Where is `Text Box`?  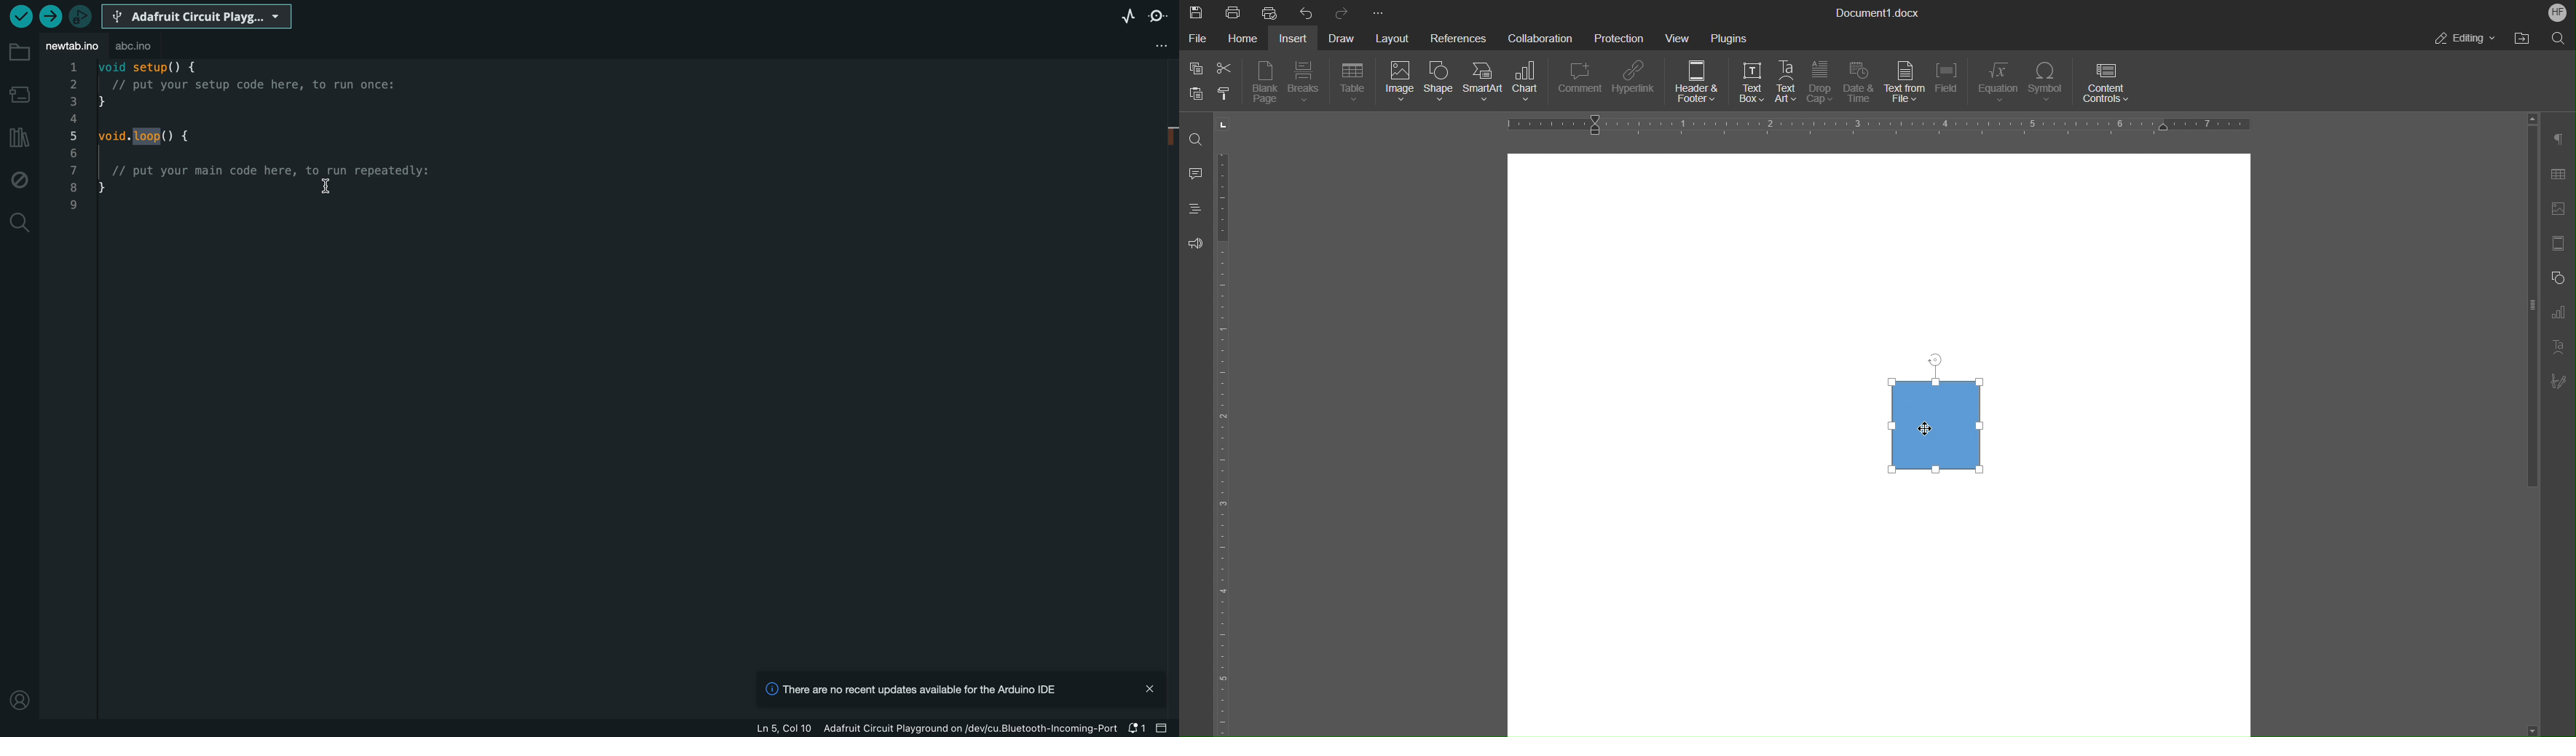 Text Box is located at coordinates (1746, 84).